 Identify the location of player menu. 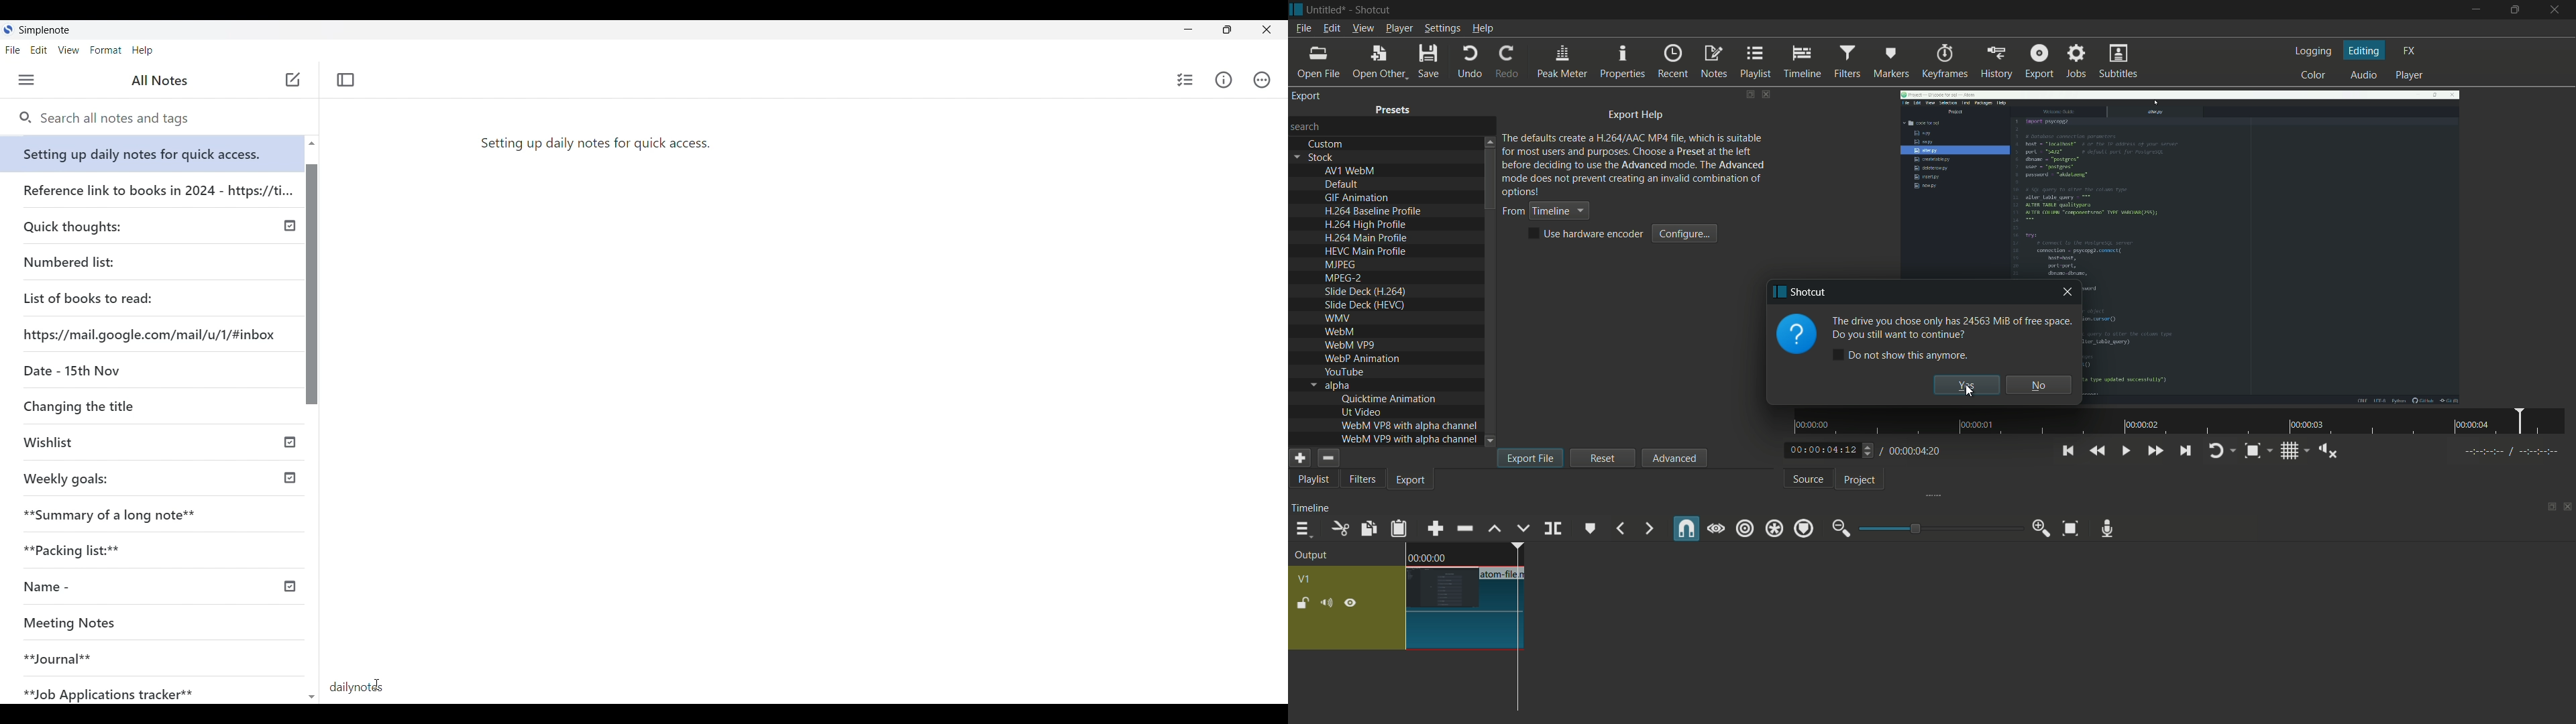
(1398, 28).